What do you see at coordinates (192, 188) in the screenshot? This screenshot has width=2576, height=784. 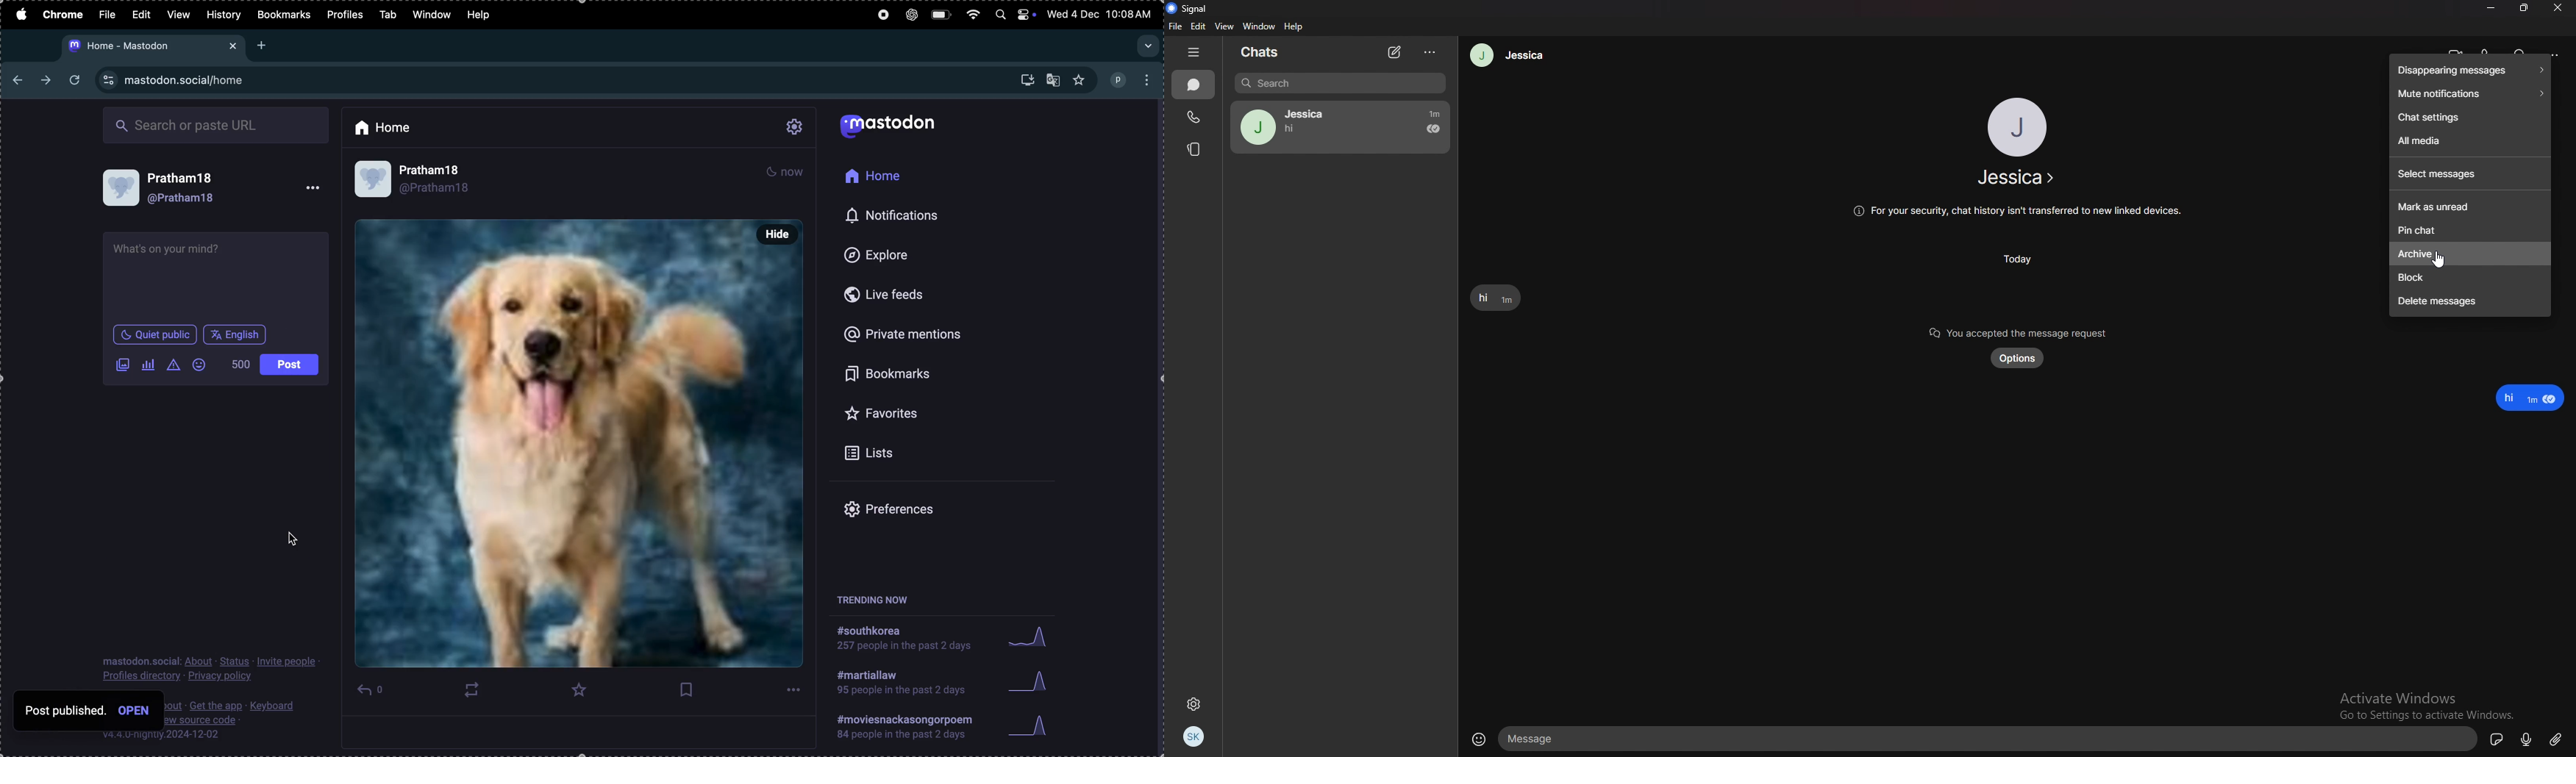 I see `User profile` at bounding box center [192, 188].